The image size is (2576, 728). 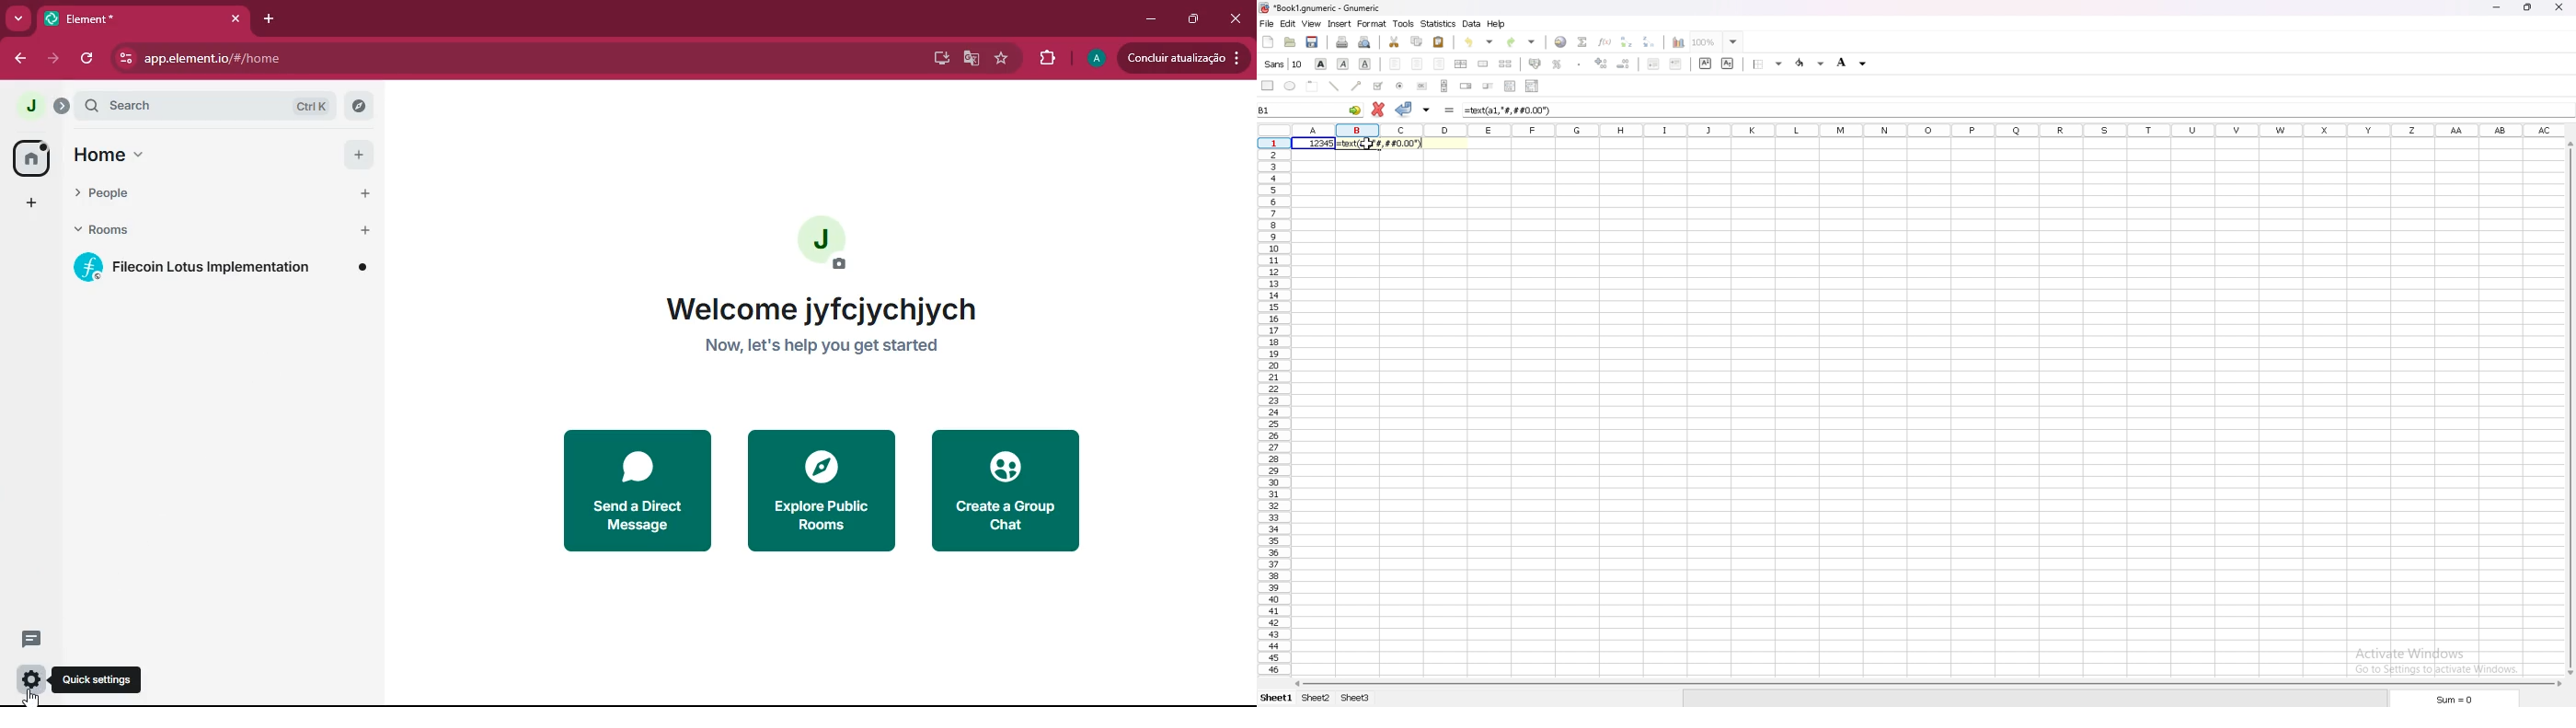 I want to click on add room, so click(x=365, y=230).